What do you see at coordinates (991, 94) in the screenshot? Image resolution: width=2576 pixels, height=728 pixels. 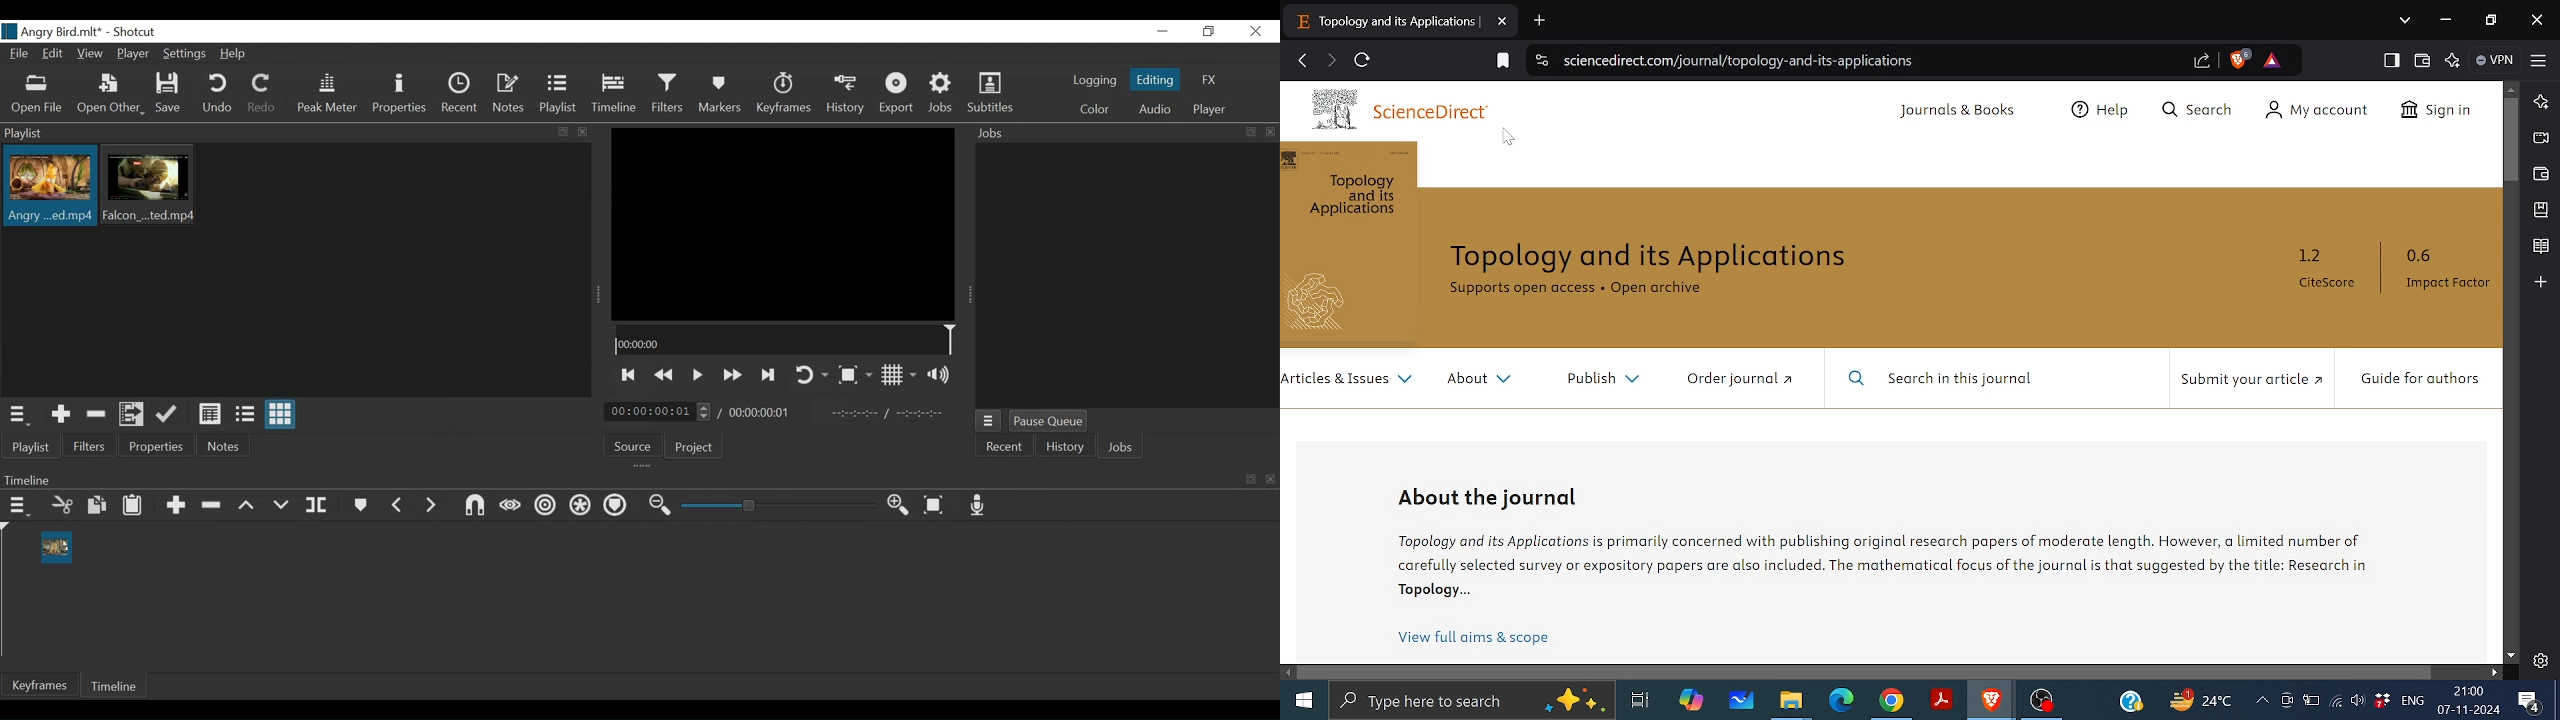 I see `Subtitles` at bounding box center [991, 94].